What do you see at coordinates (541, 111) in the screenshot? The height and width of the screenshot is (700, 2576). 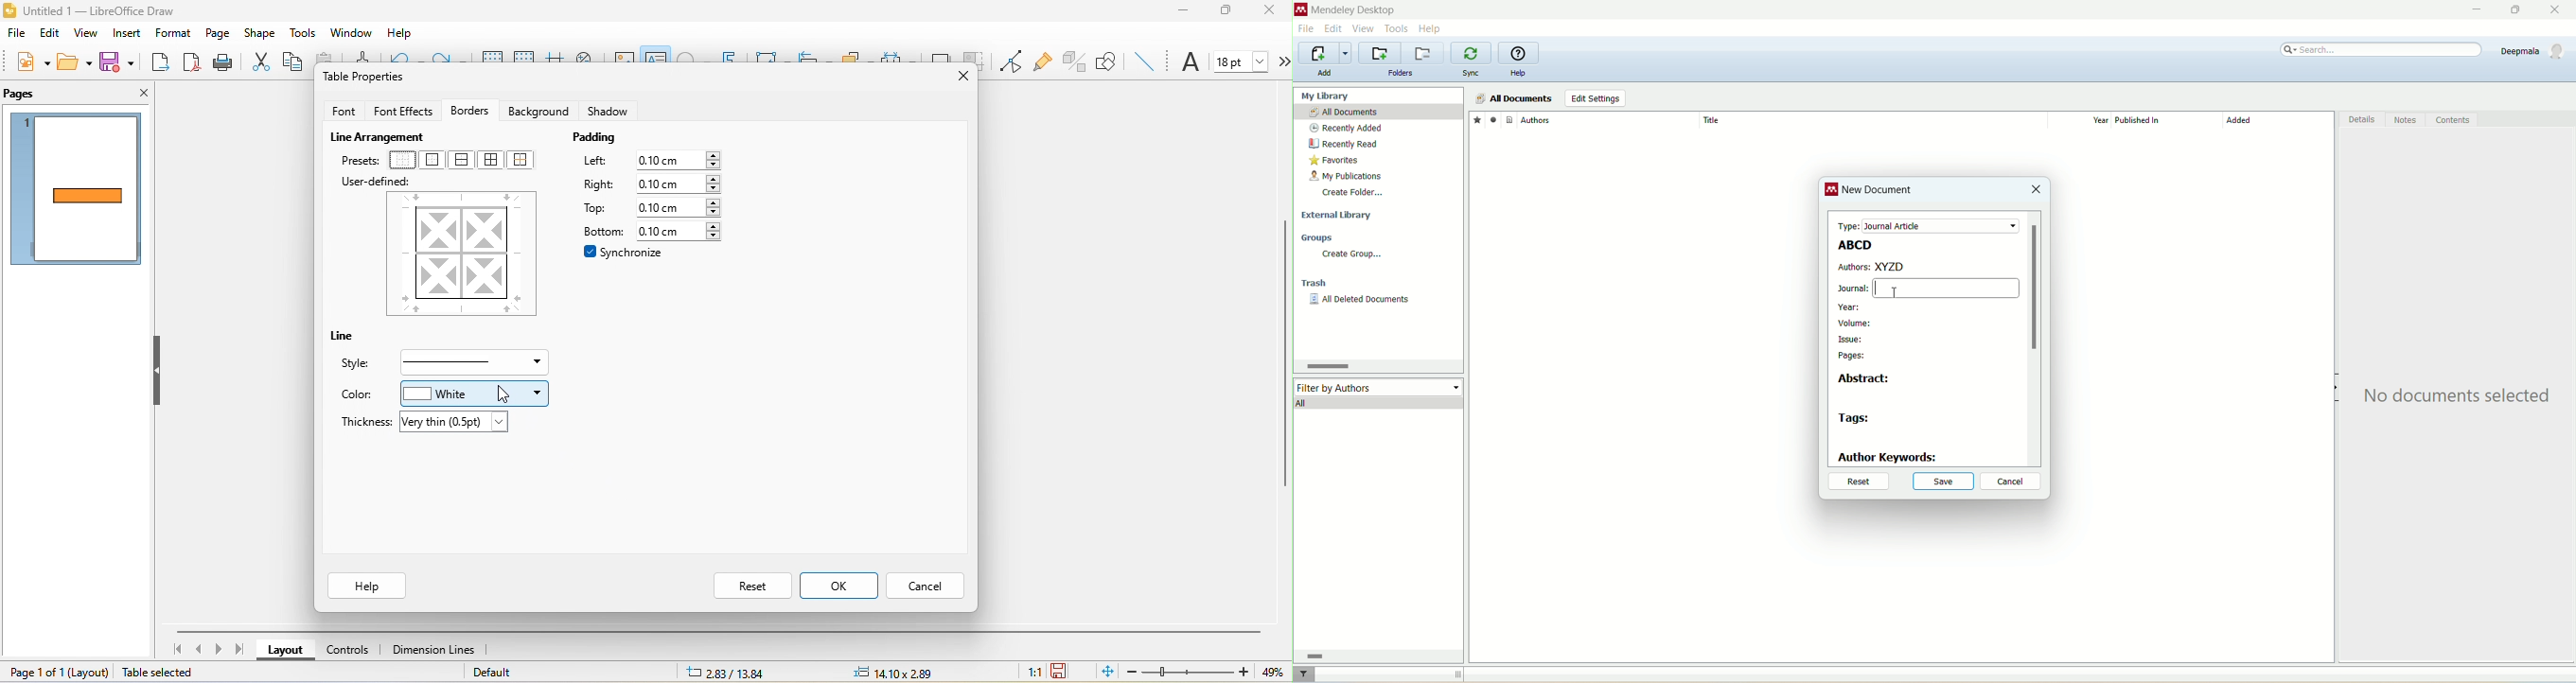 I see `background` at bounding box center [541, 111].